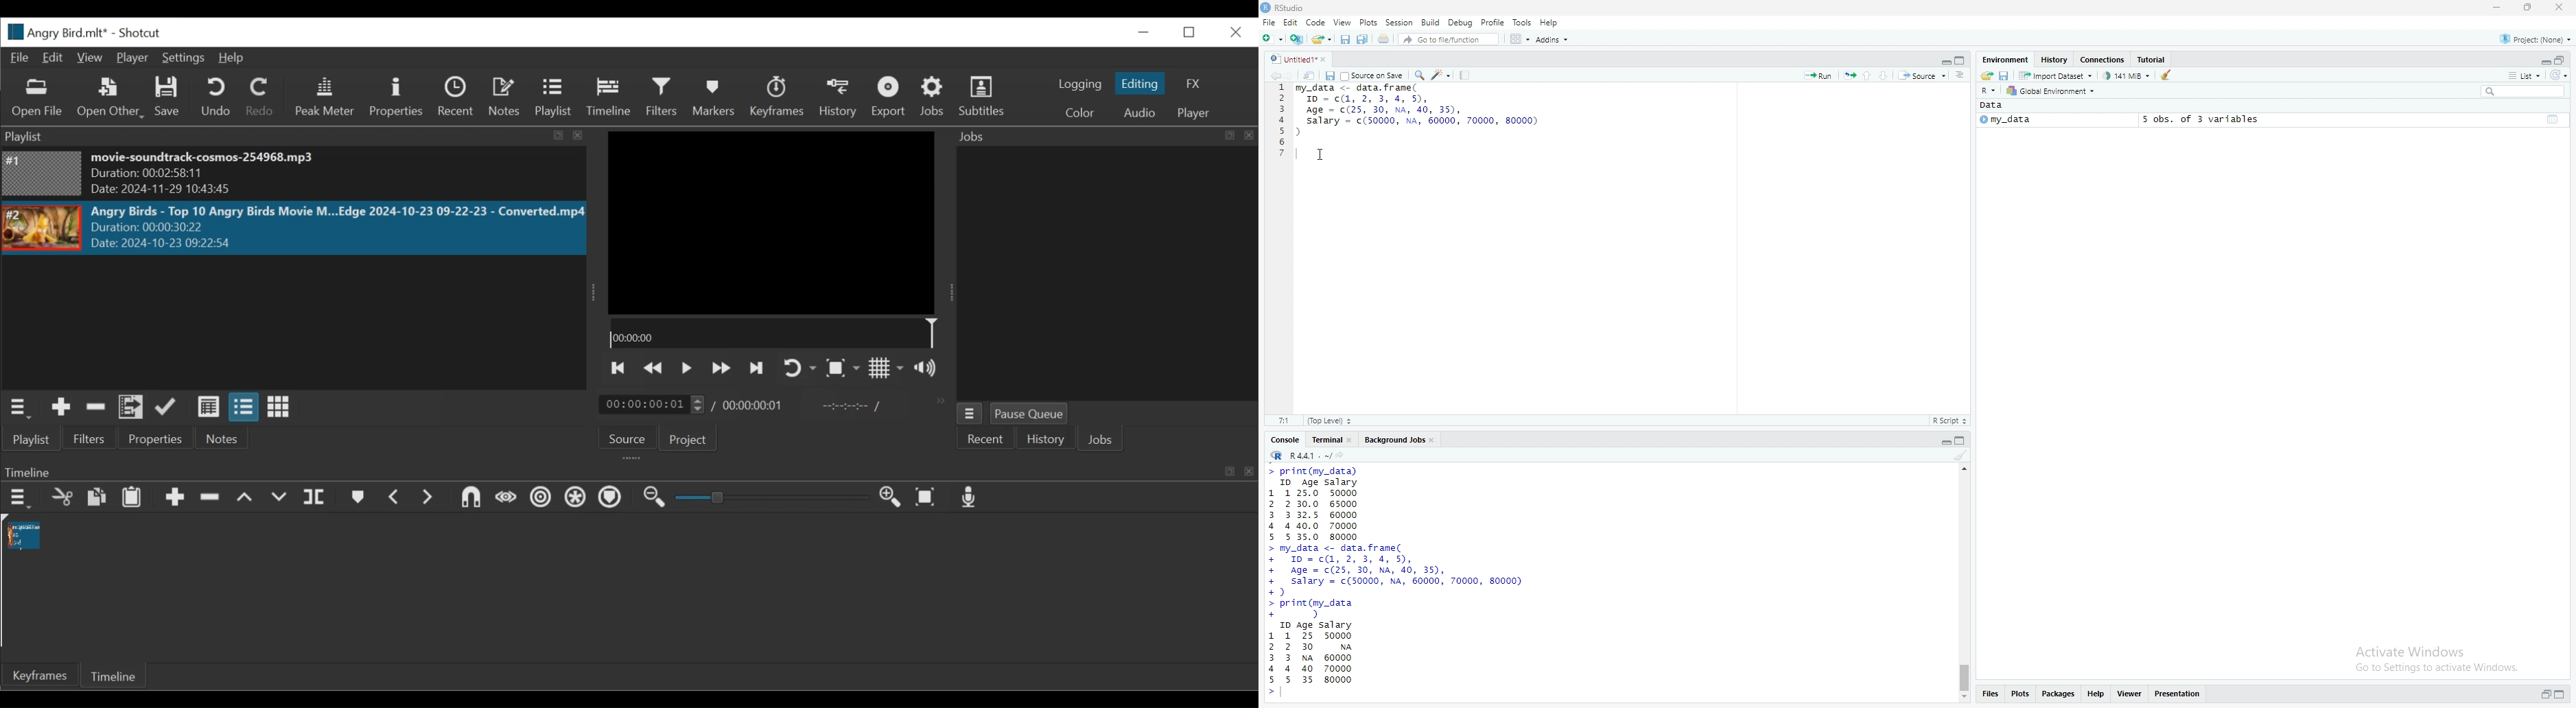 This screenshot has width=2576, height=728. What do you see at coordinates (1384, 39) in the screenshot?
I see `print the current file` at bounding box center [1384, 39].